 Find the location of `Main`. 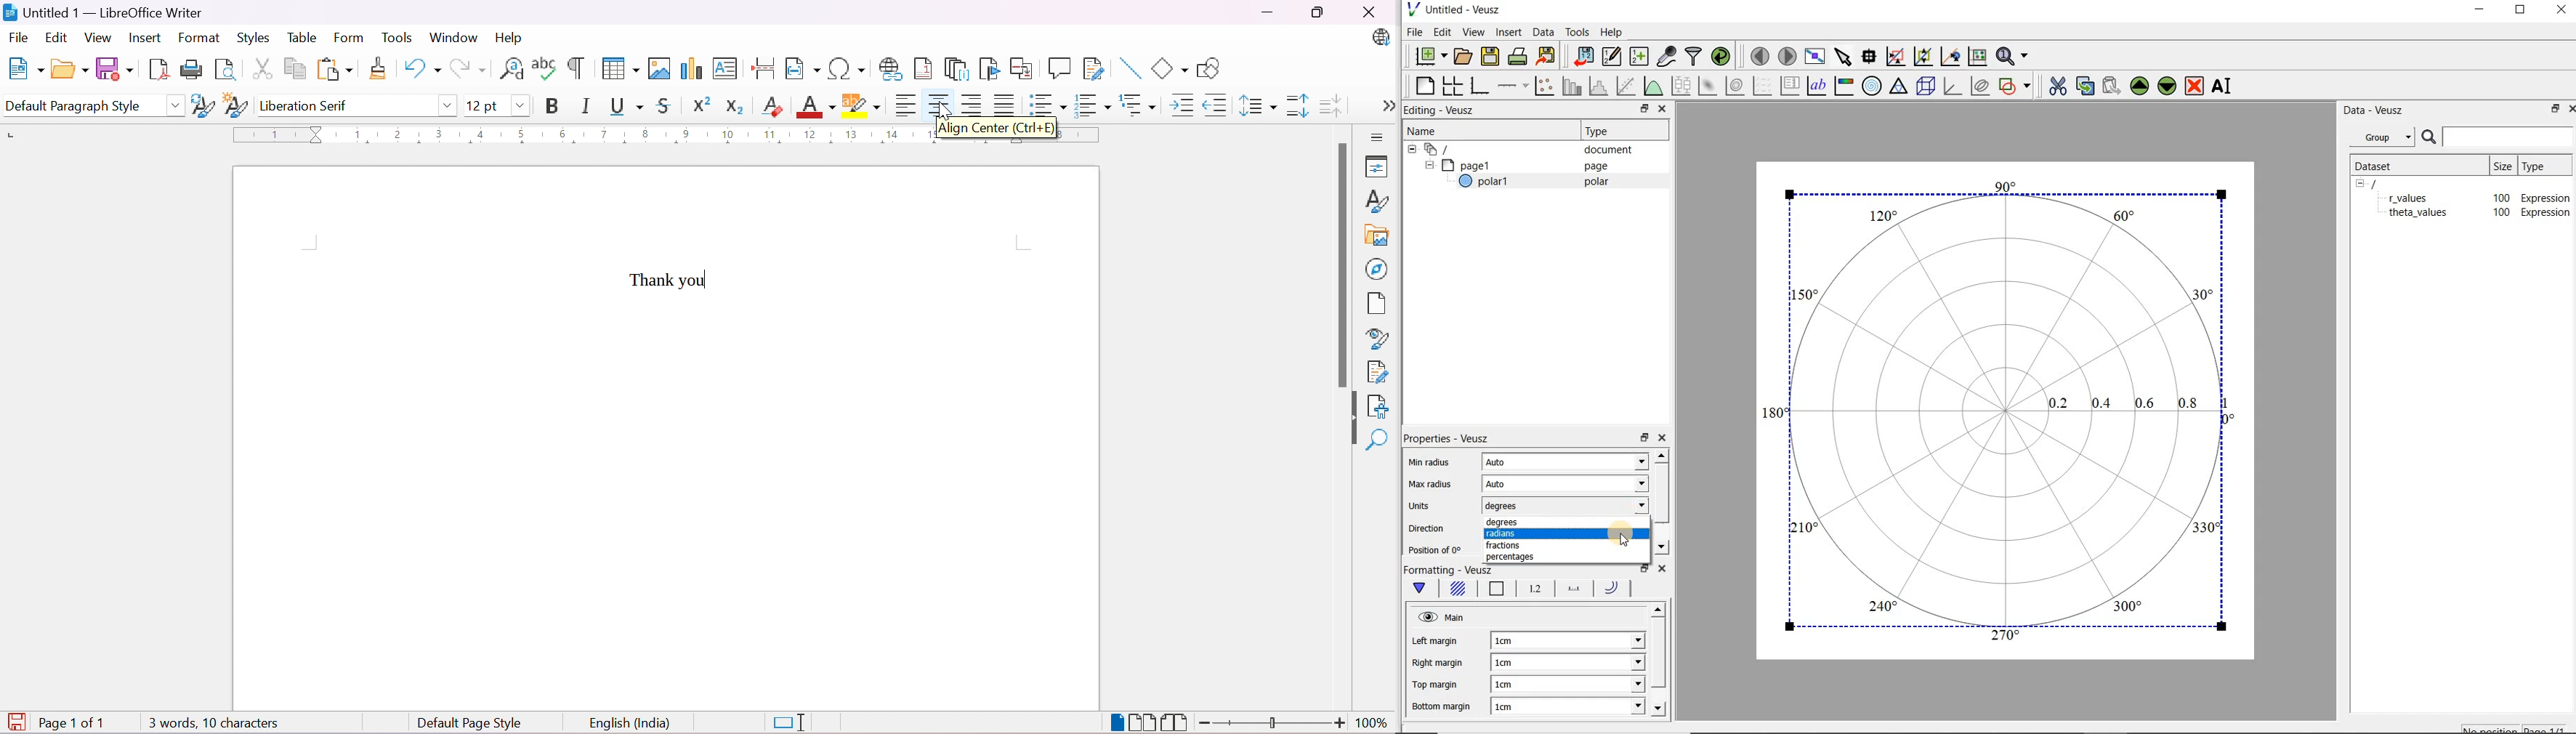

Main is located at coordinates (1458, 617).